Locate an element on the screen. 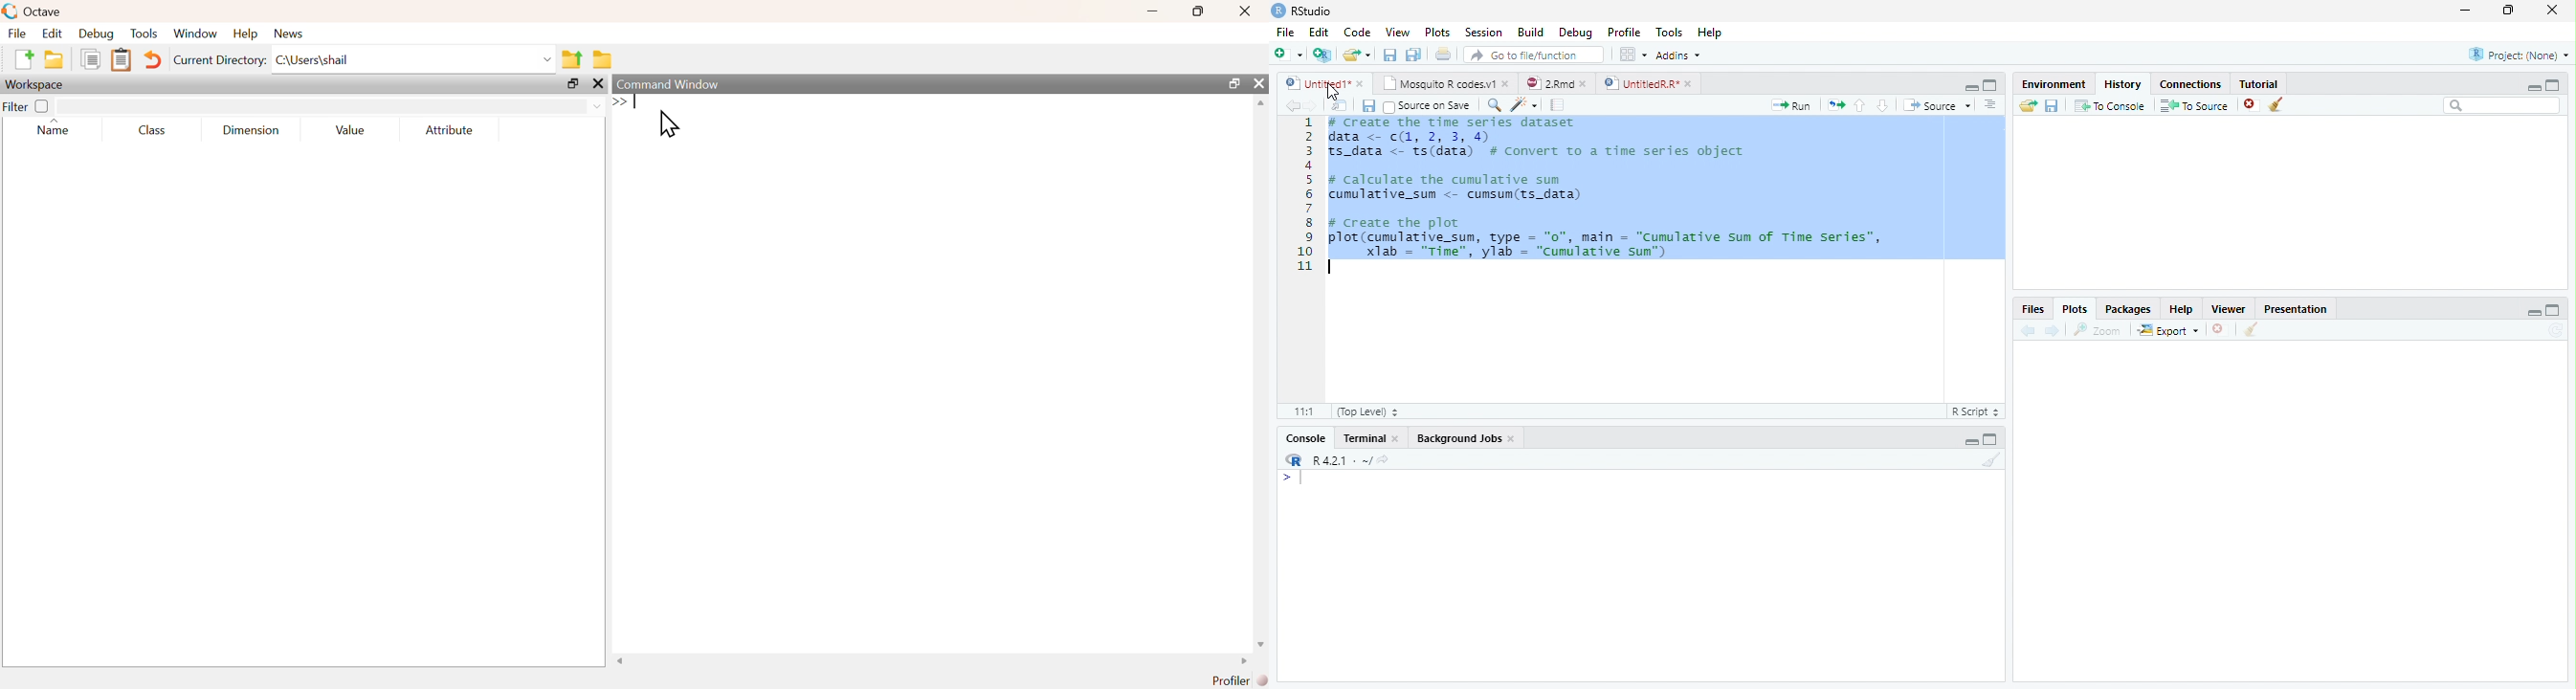 The height and width of the screenshot is (700, 2576). Terminal is located at coordinates (1370, 438).